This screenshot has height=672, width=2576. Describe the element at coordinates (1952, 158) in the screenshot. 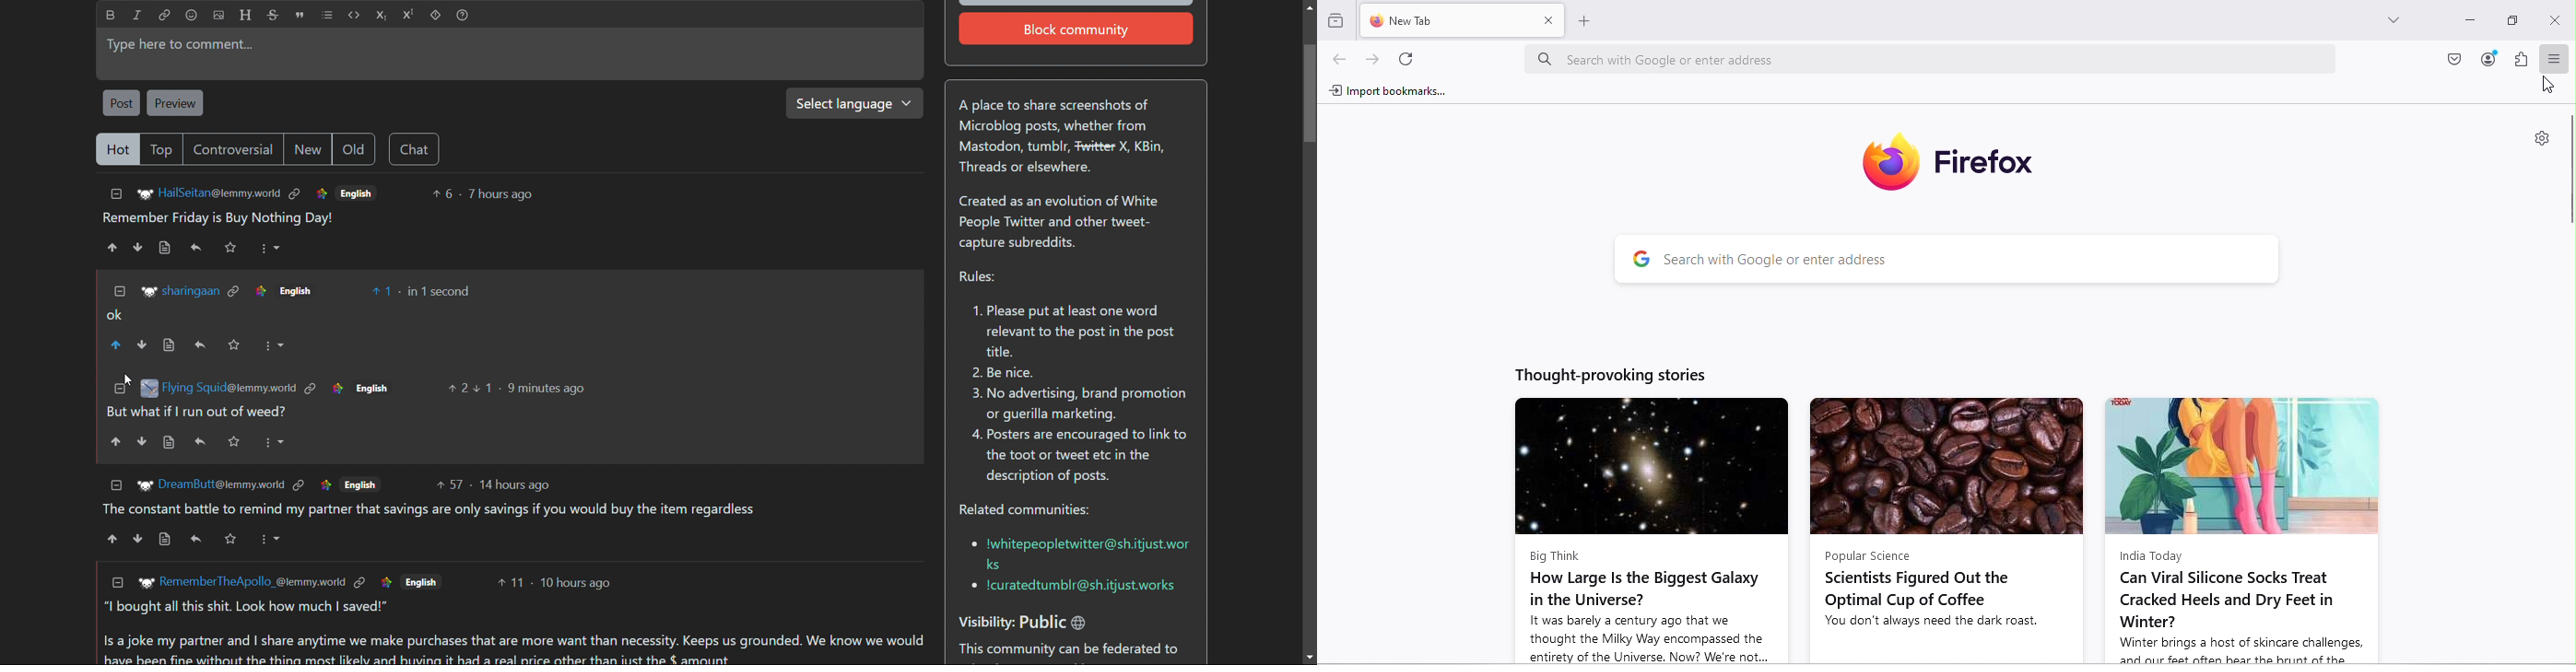

I see `Firefox` at that location.